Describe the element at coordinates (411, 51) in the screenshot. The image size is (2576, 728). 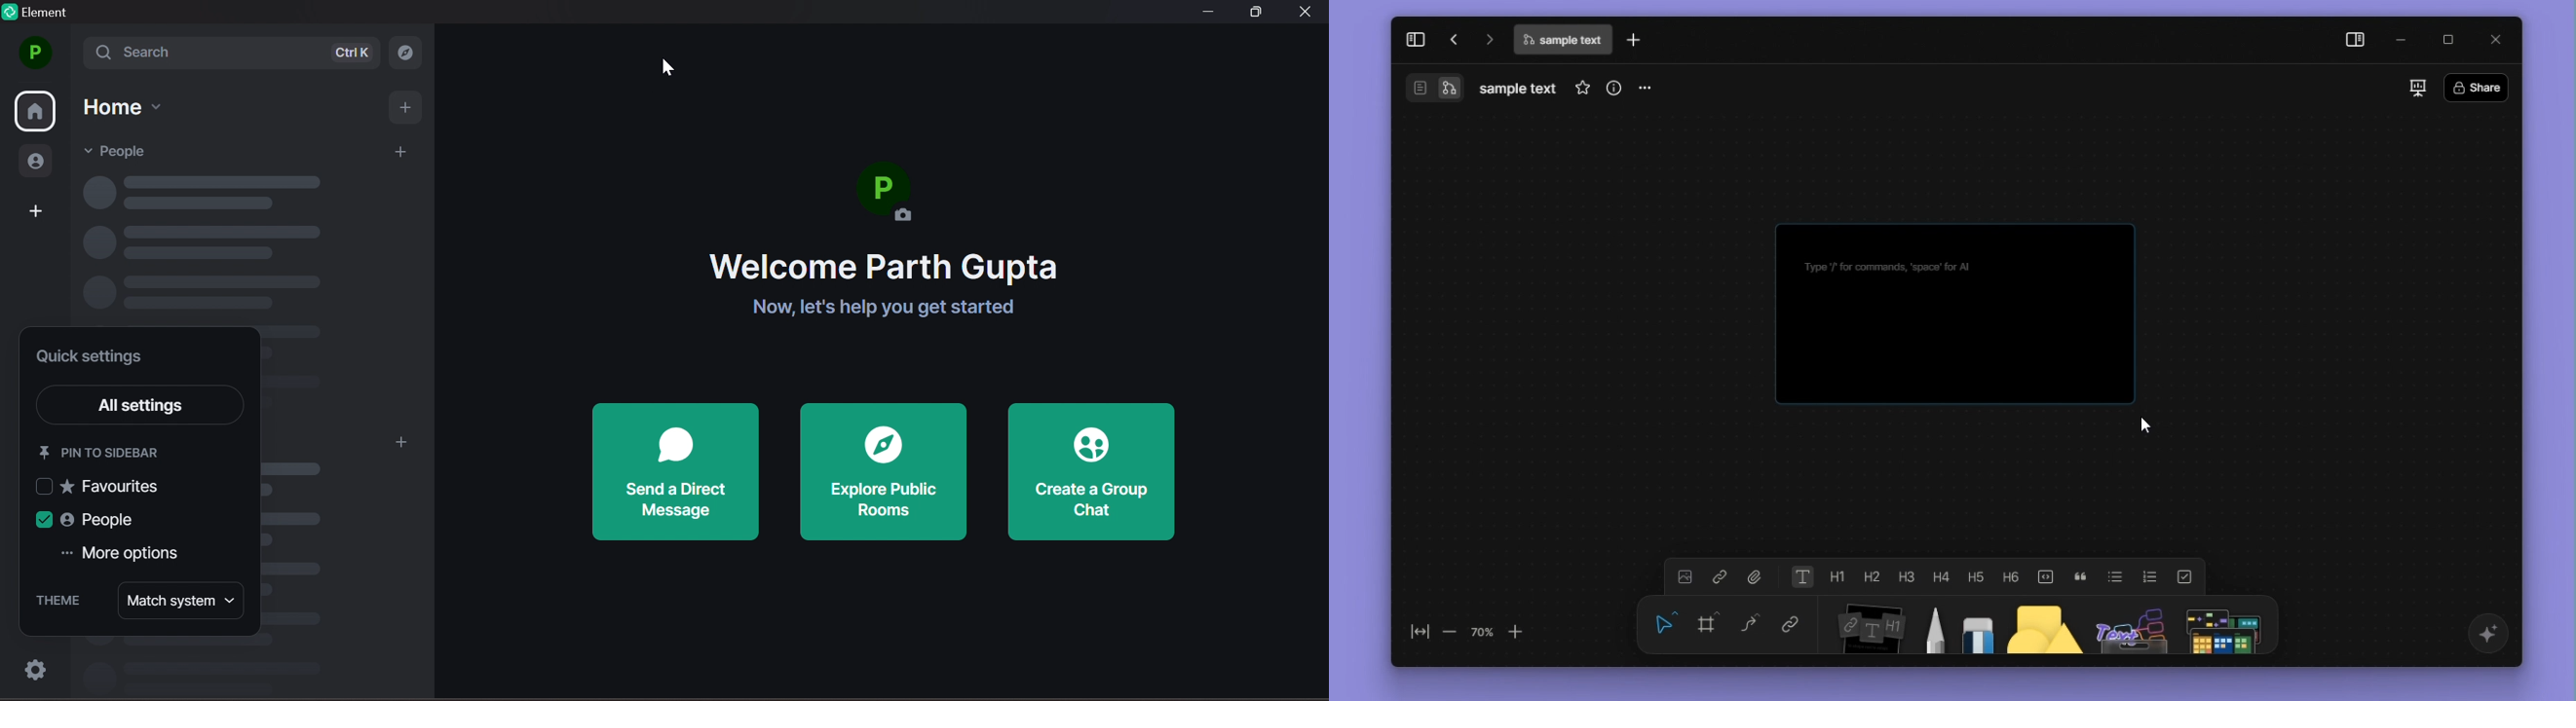
I see `search` at that location.